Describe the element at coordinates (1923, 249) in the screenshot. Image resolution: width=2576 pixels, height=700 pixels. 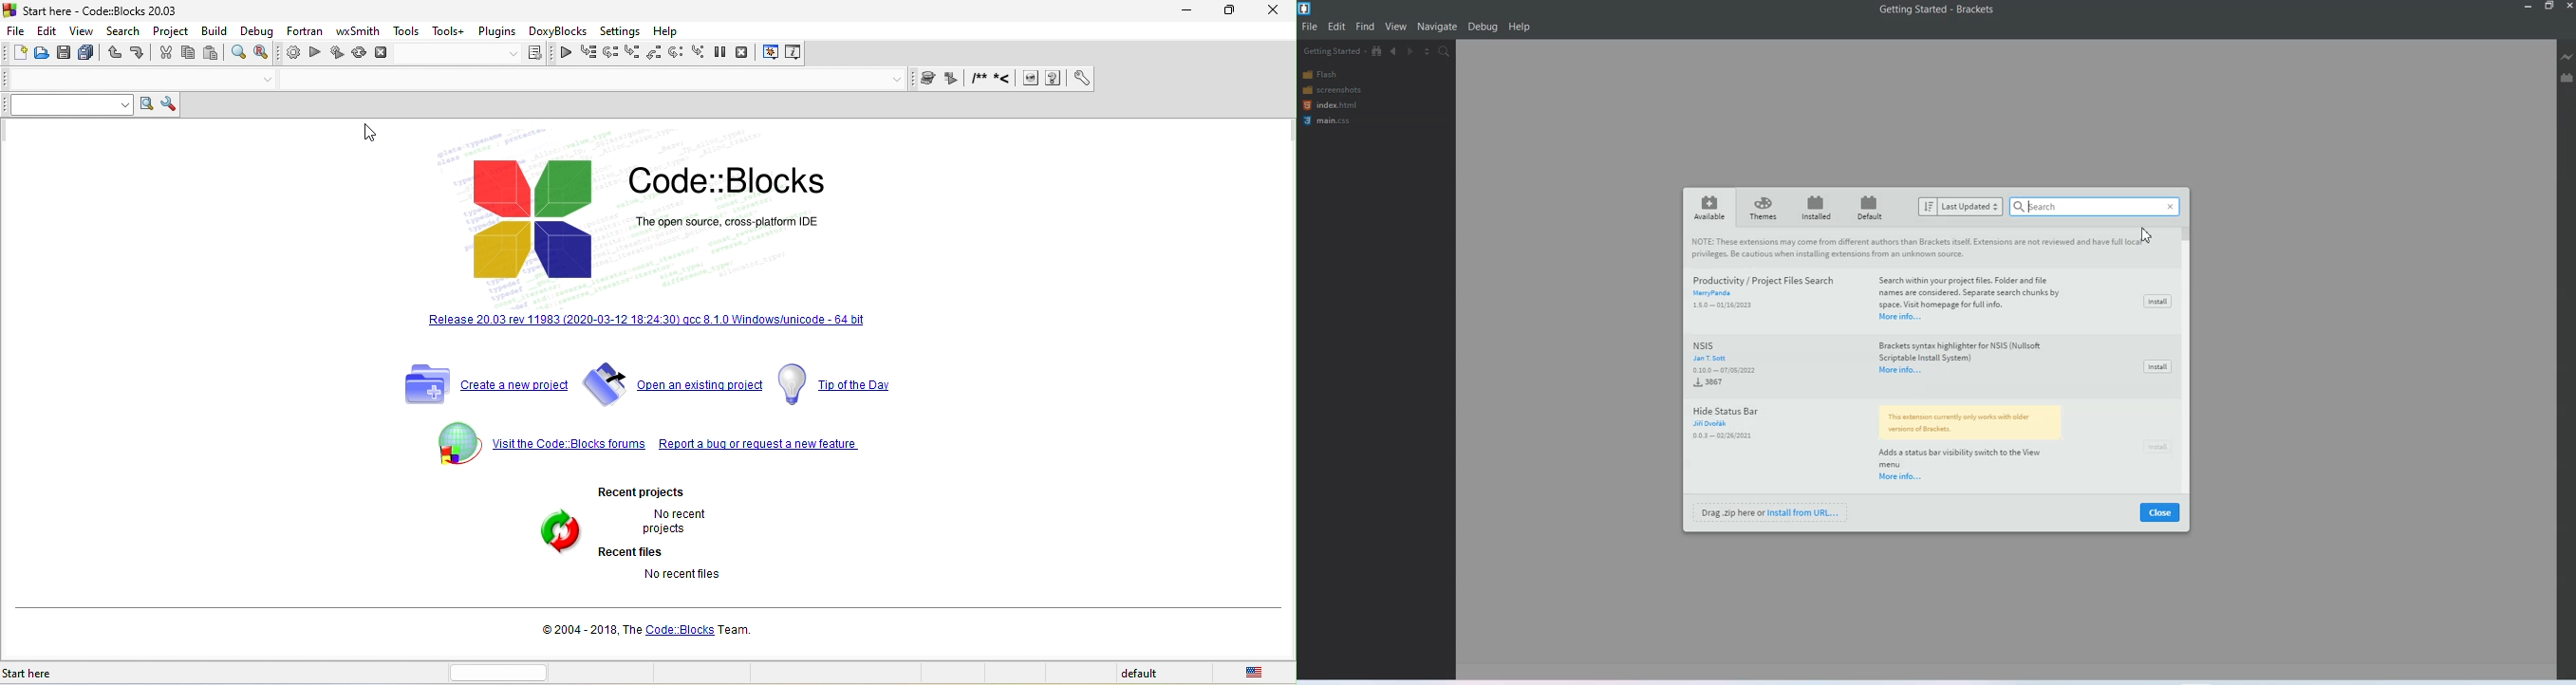
I see `Note: The extensions may come from different authors than Brackets itself extension are not reviewd` at that location.